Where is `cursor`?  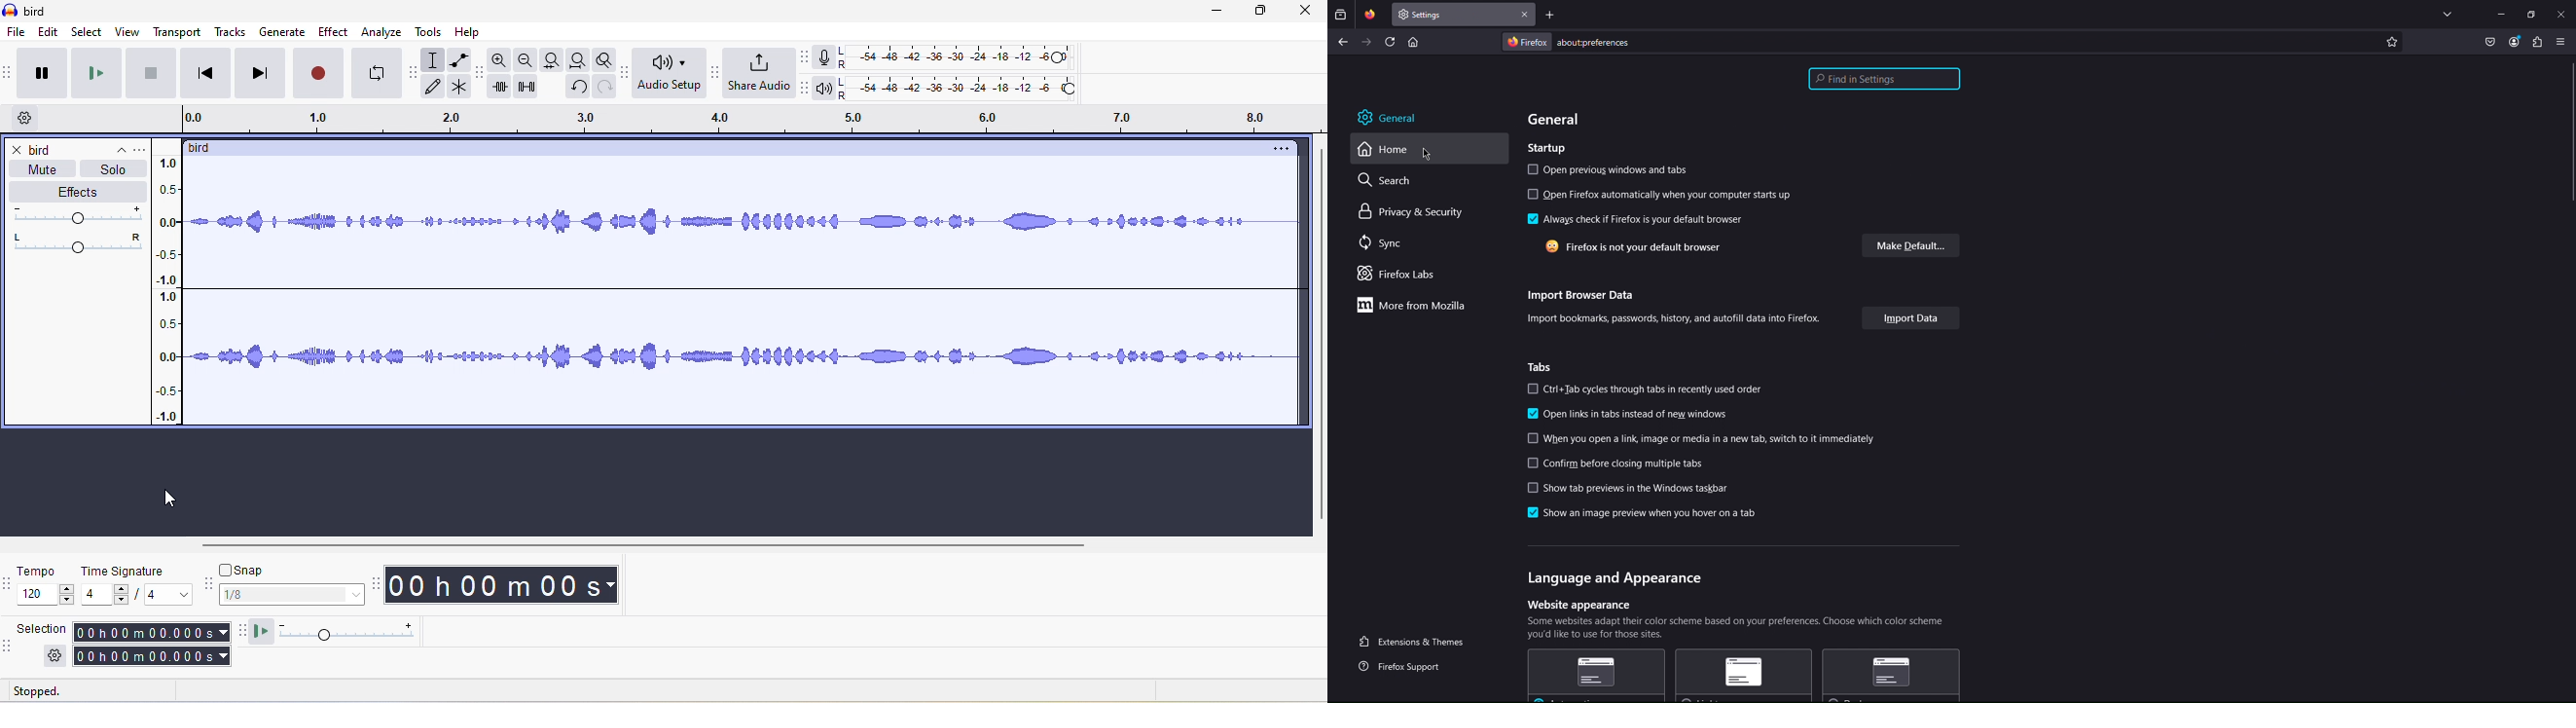
cursor is located at coordinates (169, 499).